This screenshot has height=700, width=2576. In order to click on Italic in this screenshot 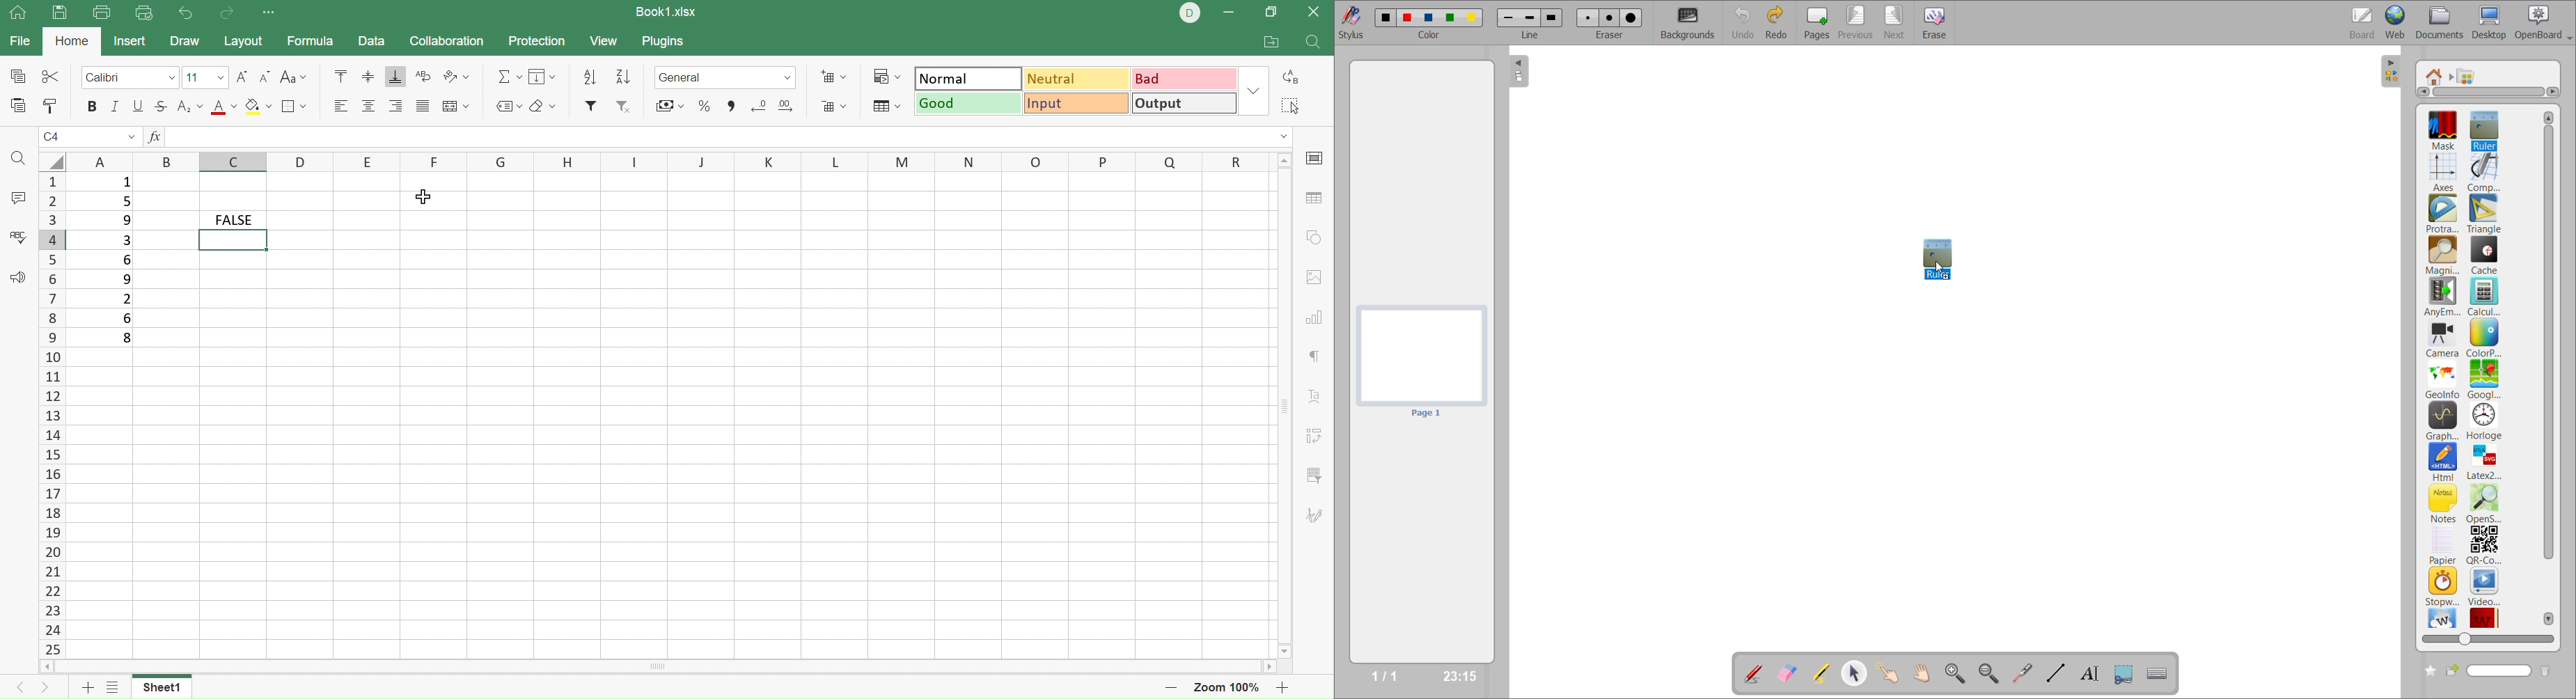, I will do `click(115, 105)`.